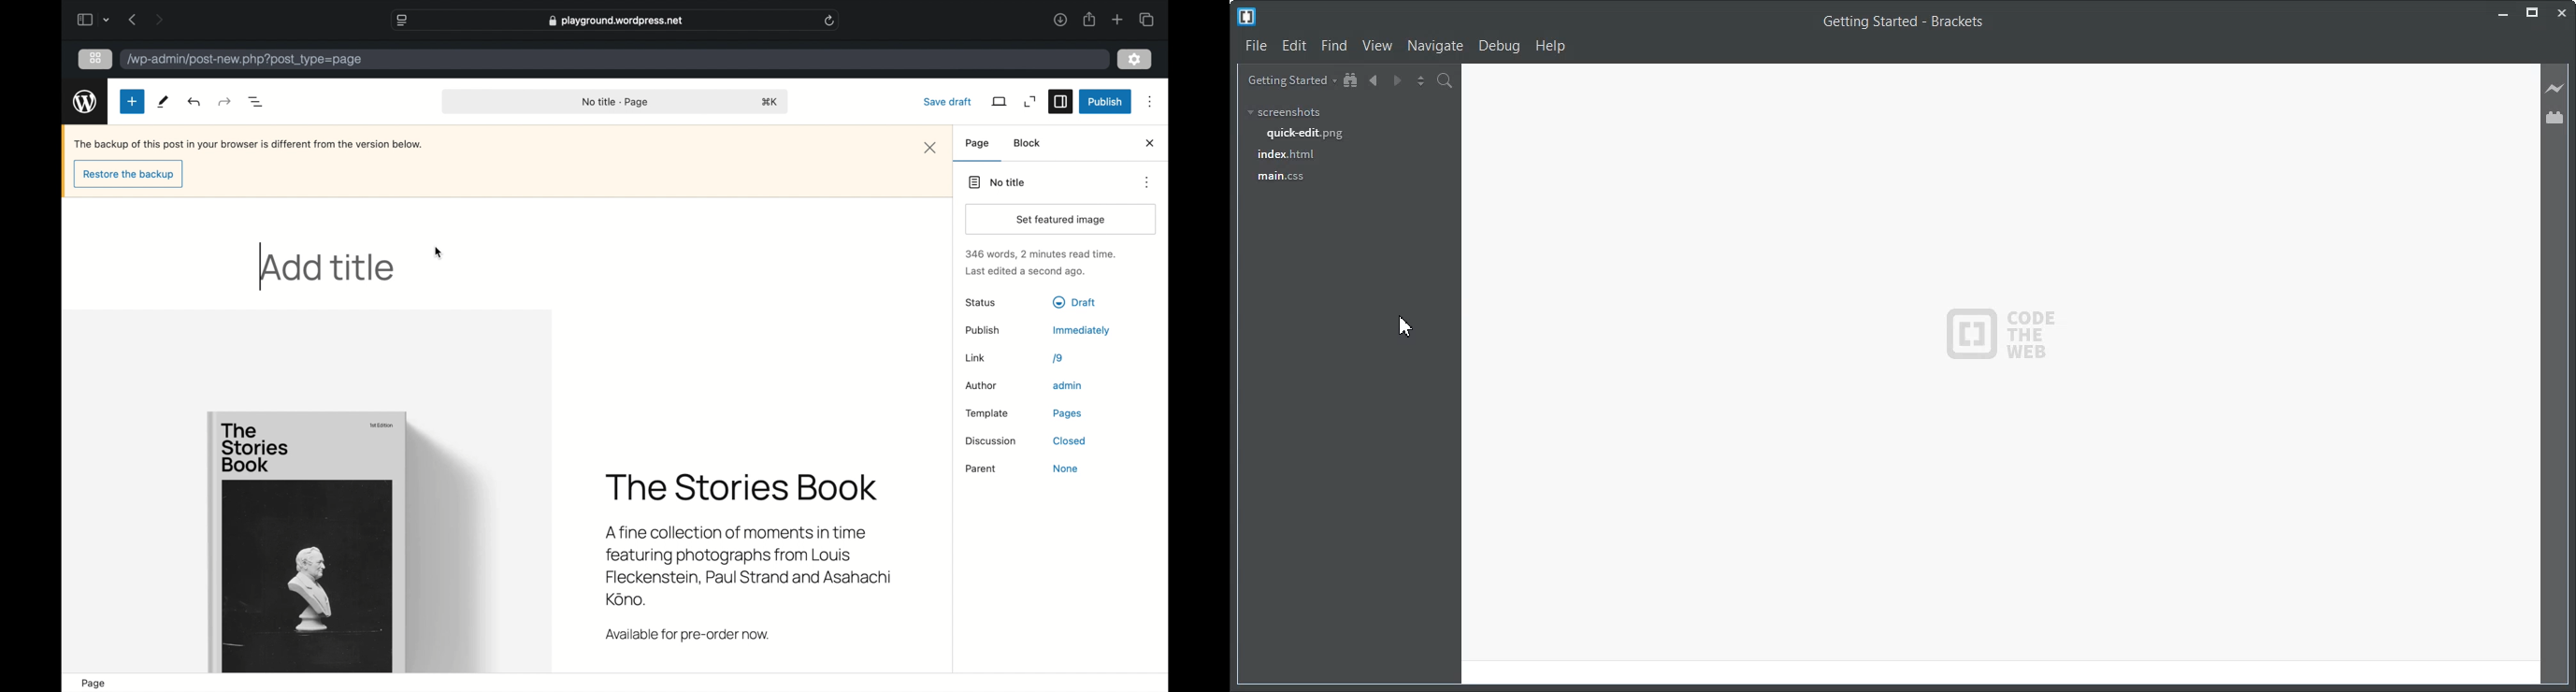  Describe the element at coordinates (440, 253) in the screenshot. I see `cursor` at that location.